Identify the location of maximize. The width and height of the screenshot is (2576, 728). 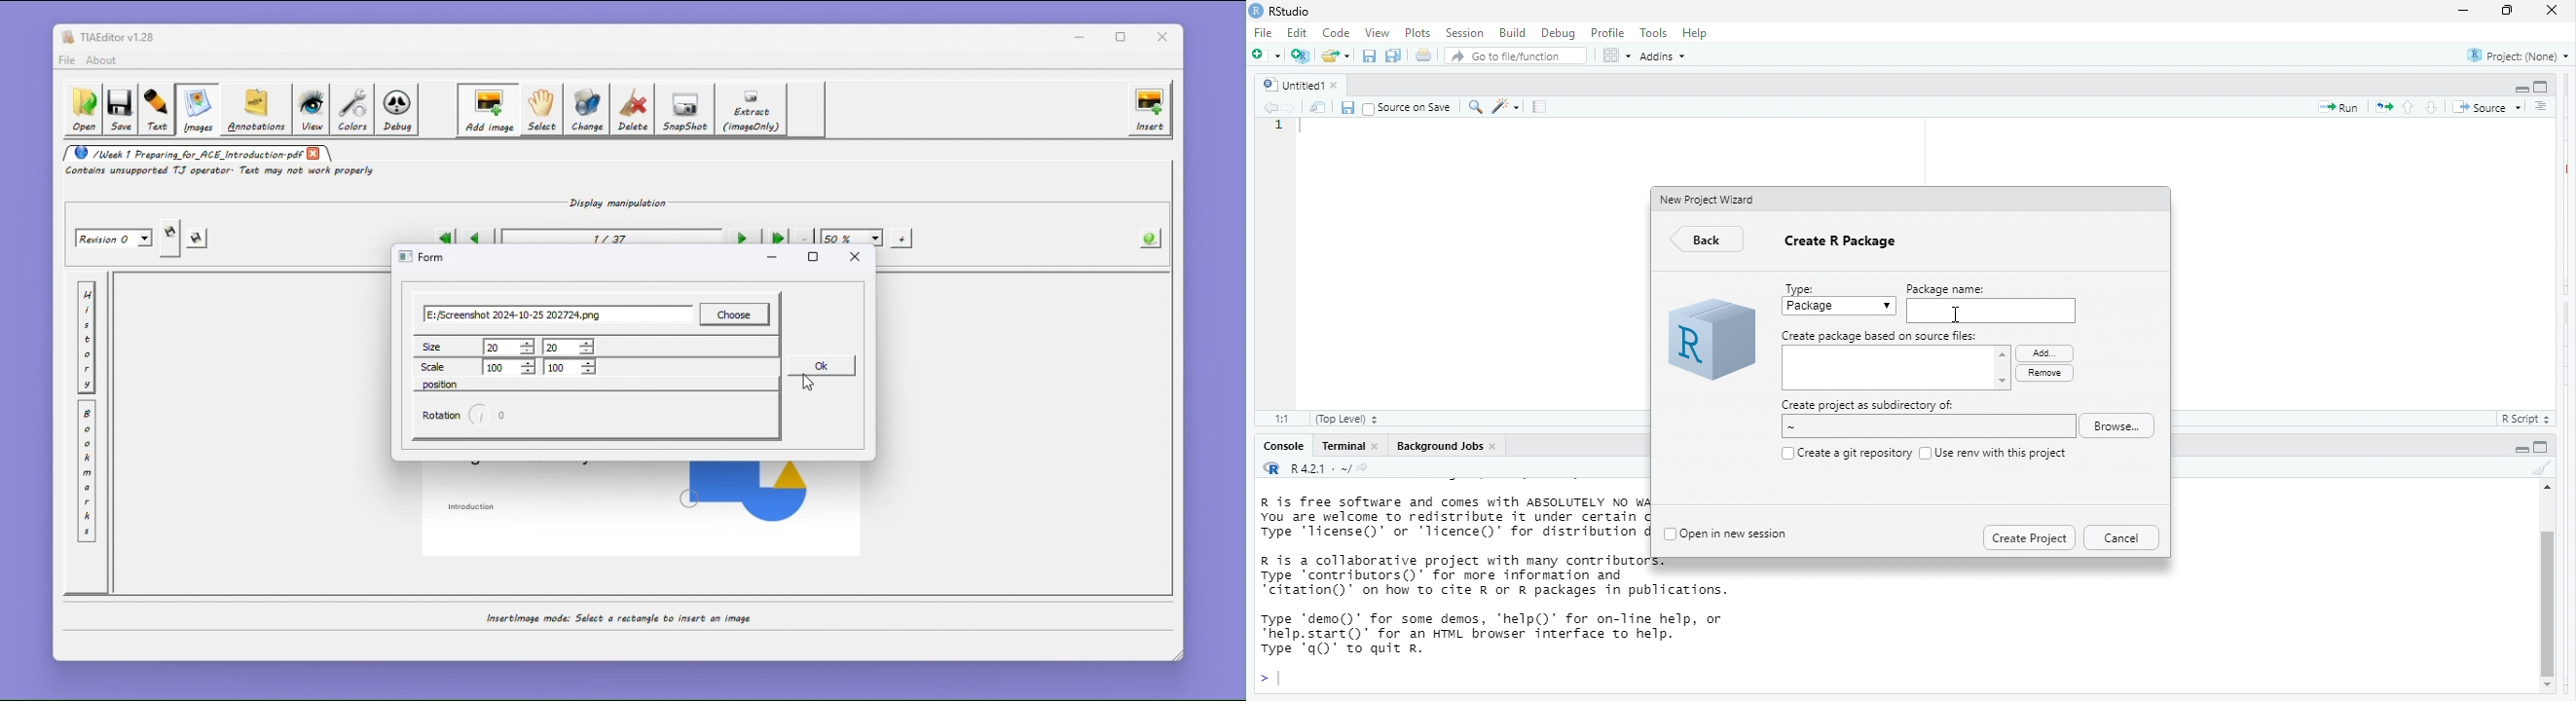
(2504, 12).